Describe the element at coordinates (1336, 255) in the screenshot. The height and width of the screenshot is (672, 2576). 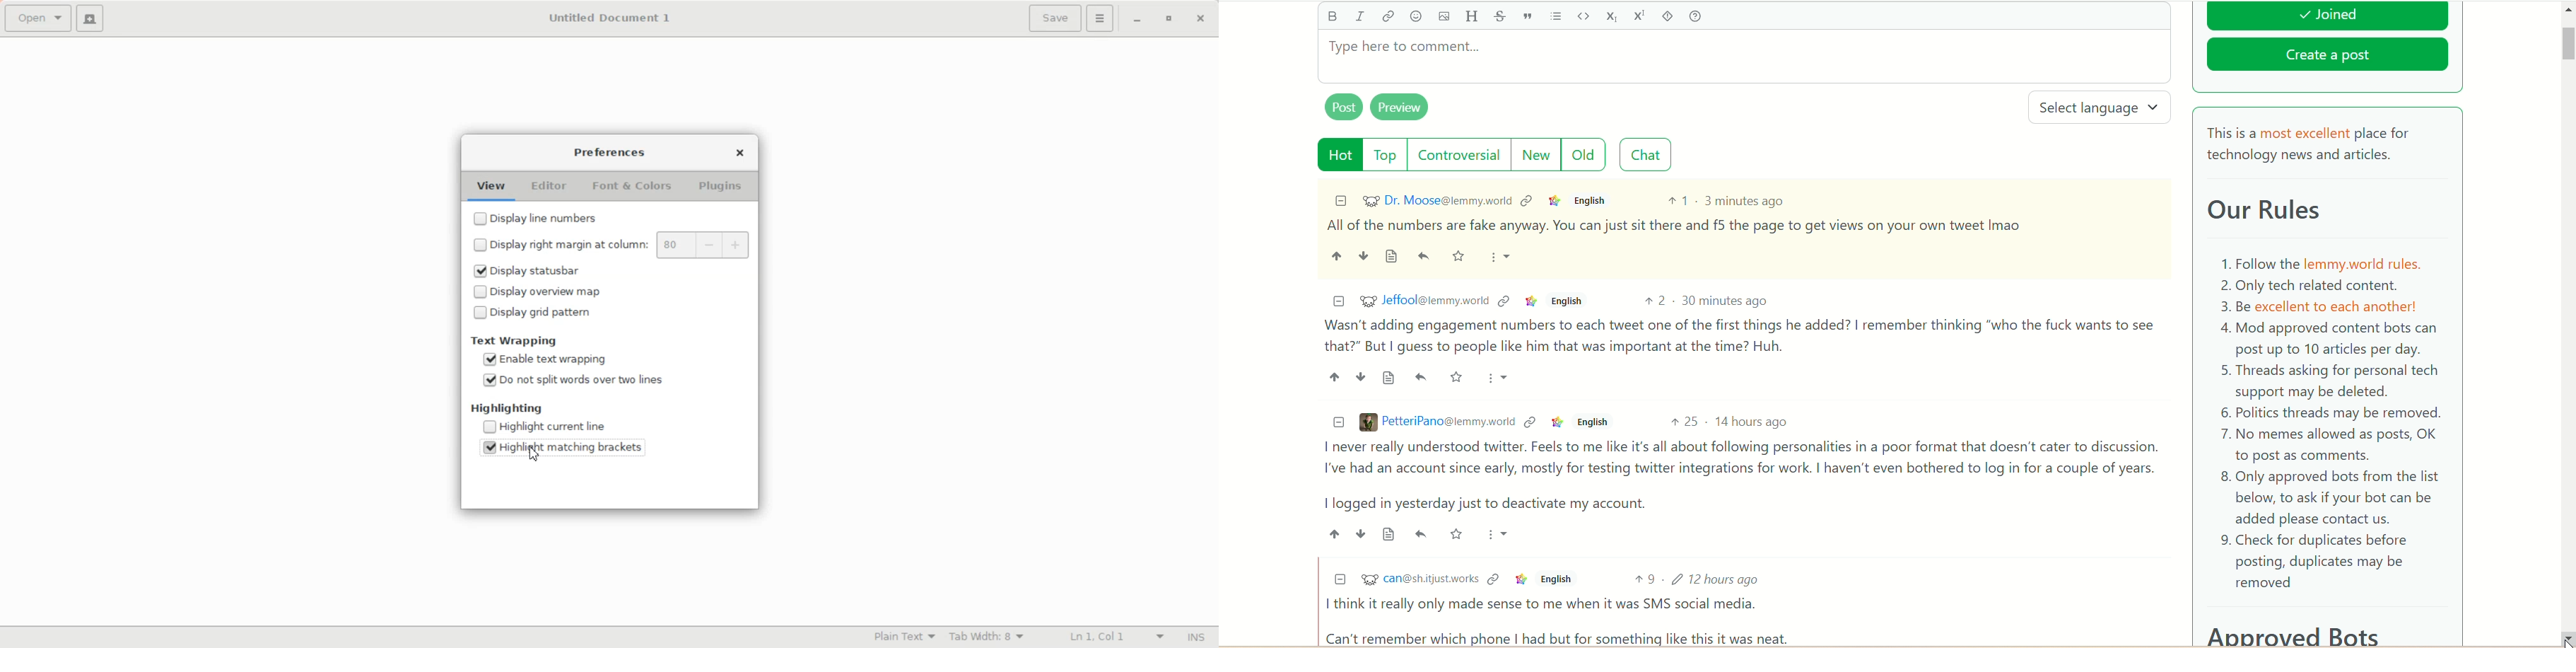
I see `Upvote ` at that location.